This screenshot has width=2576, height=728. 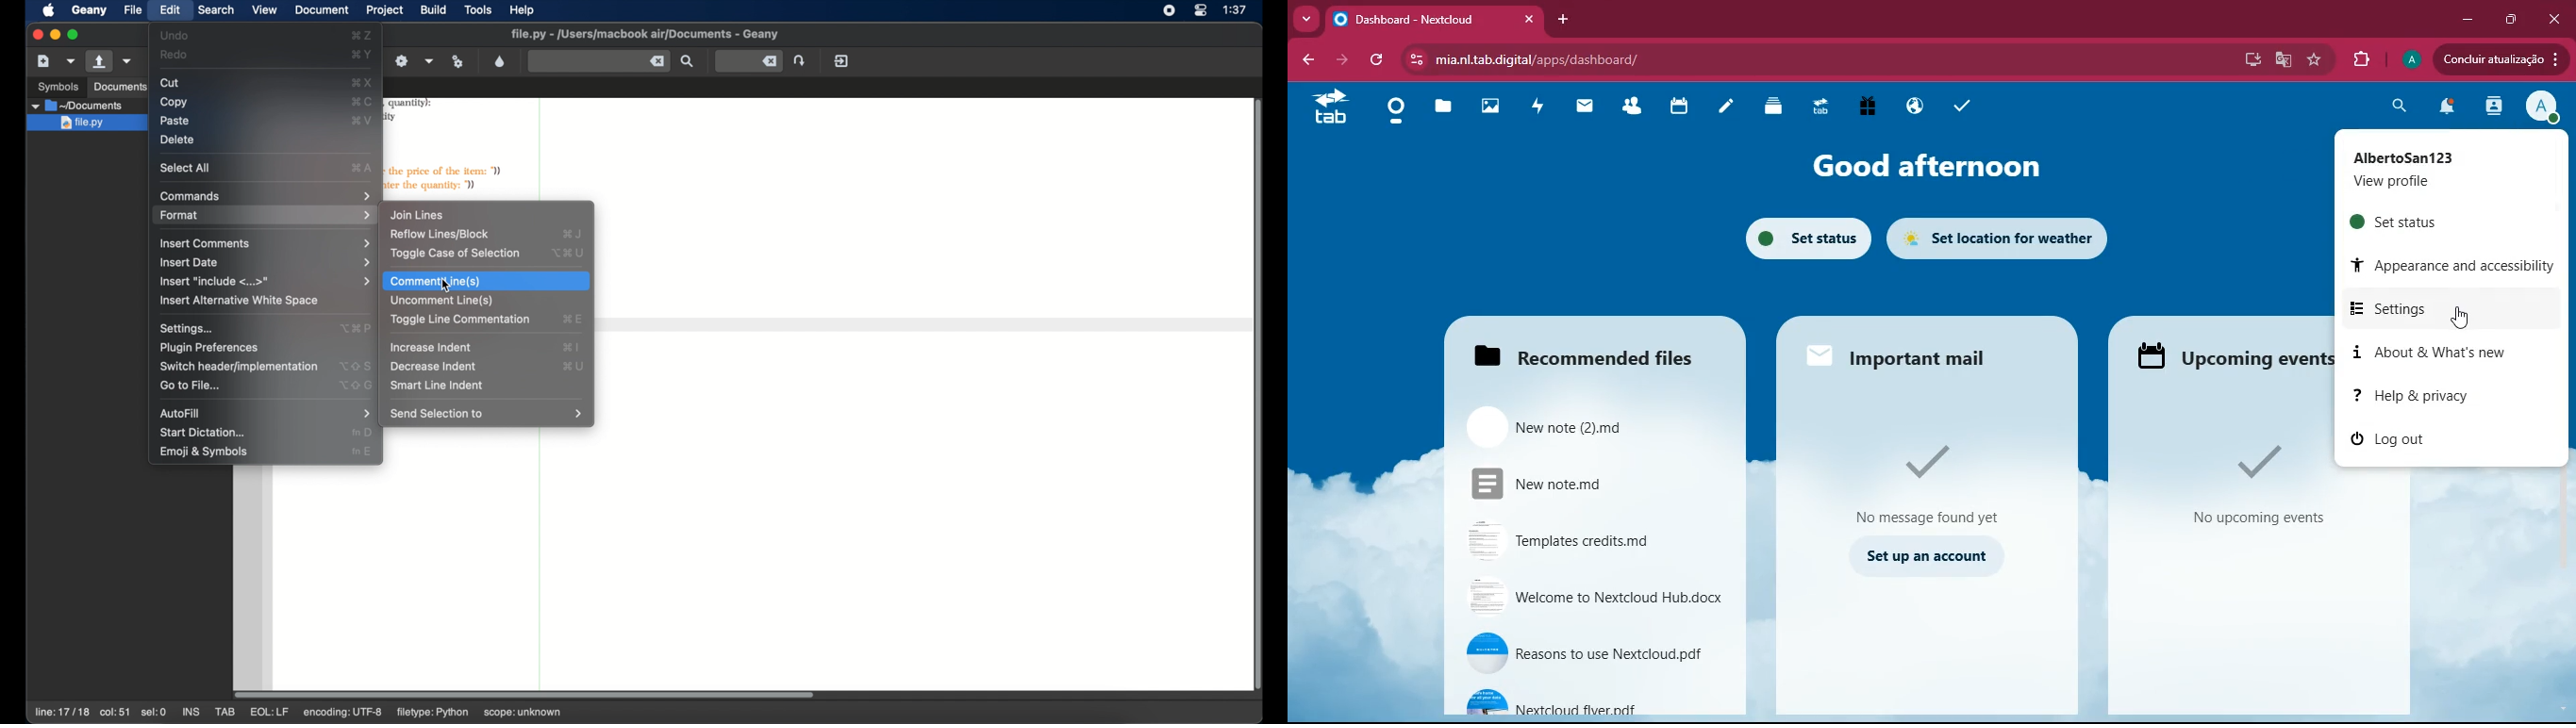 I want to click on search, so click(x=2397, y=107).